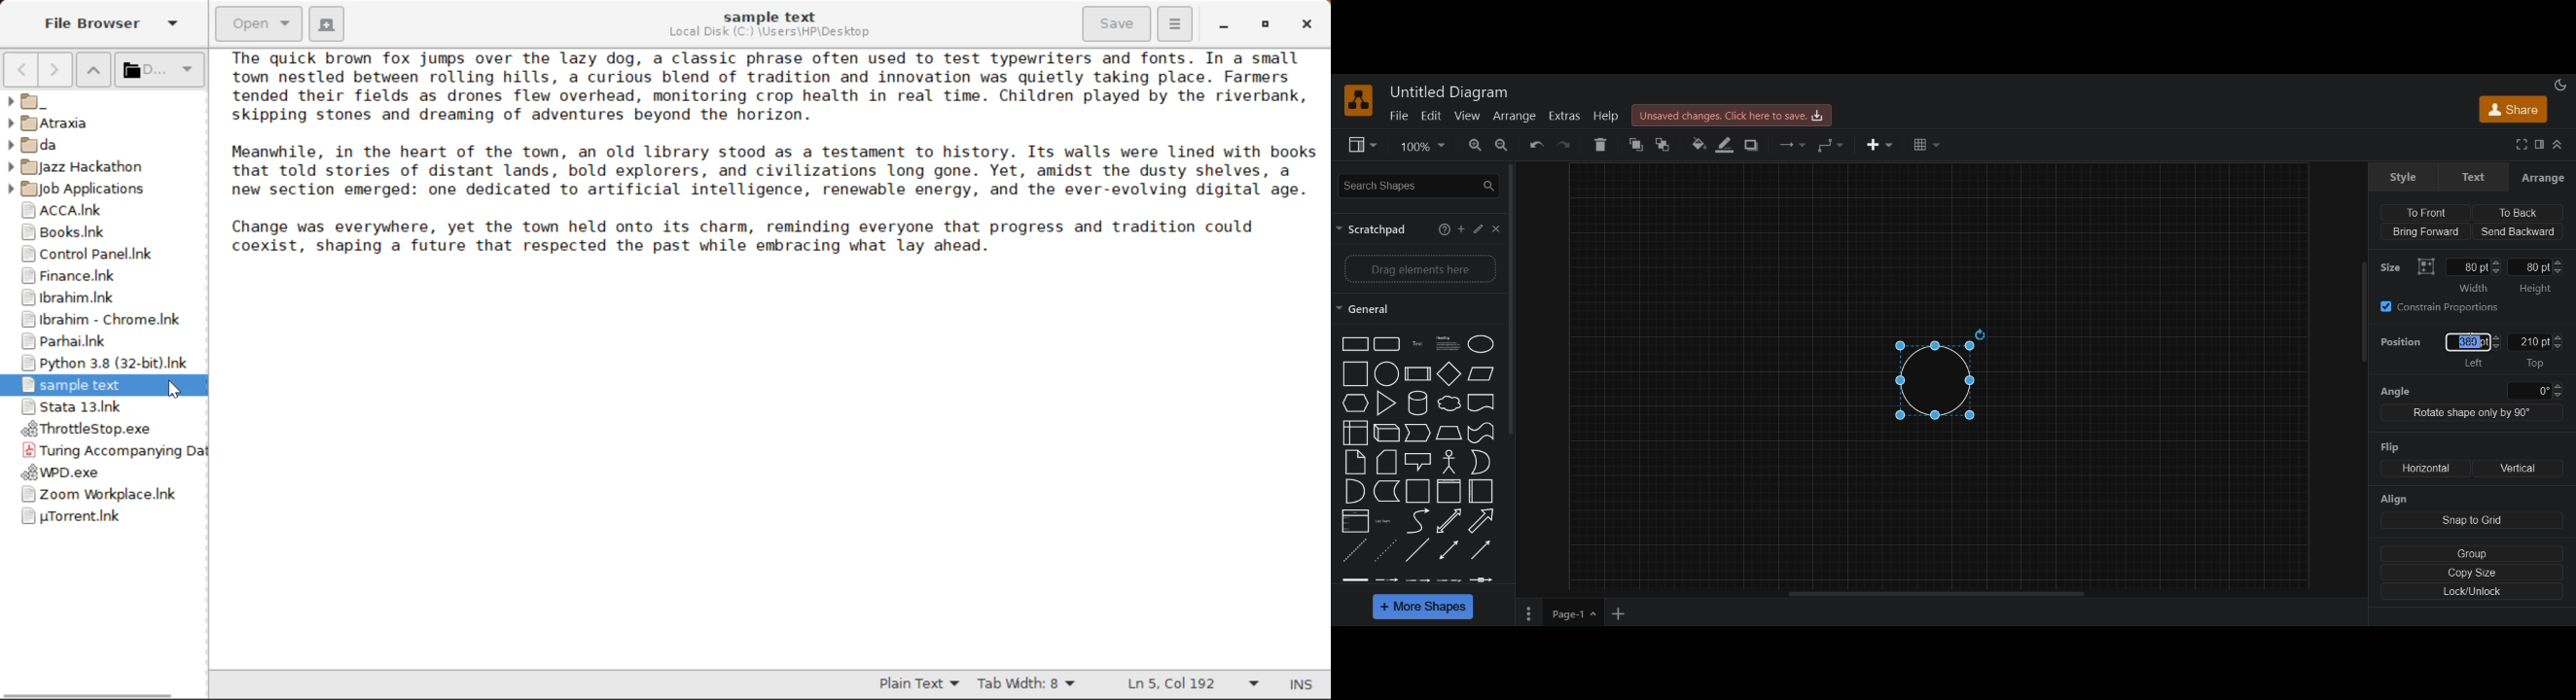 Image resolution: width=2576 pixels, height=700 pixels. I want to click on Sample text about a town., so click(775, 177).